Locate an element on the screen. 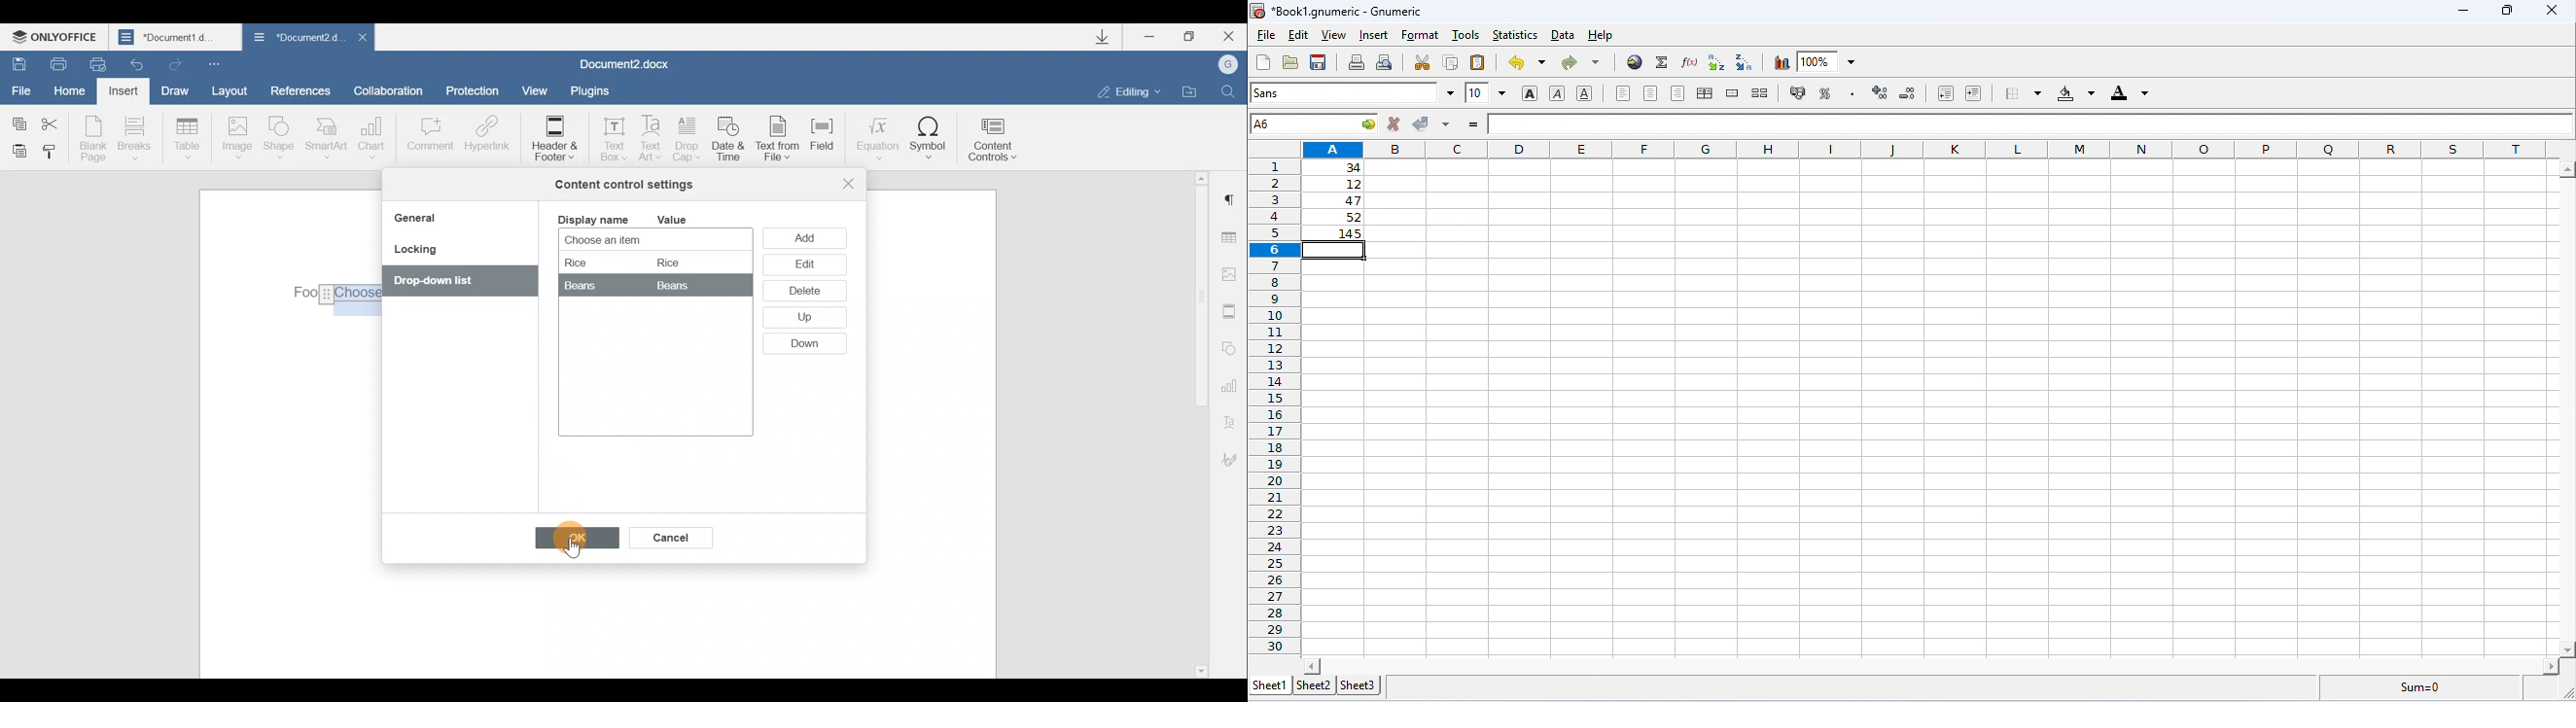 The width and height of the screenshot is (2576, 728). Open file location is located at coordinates (1190, 90).